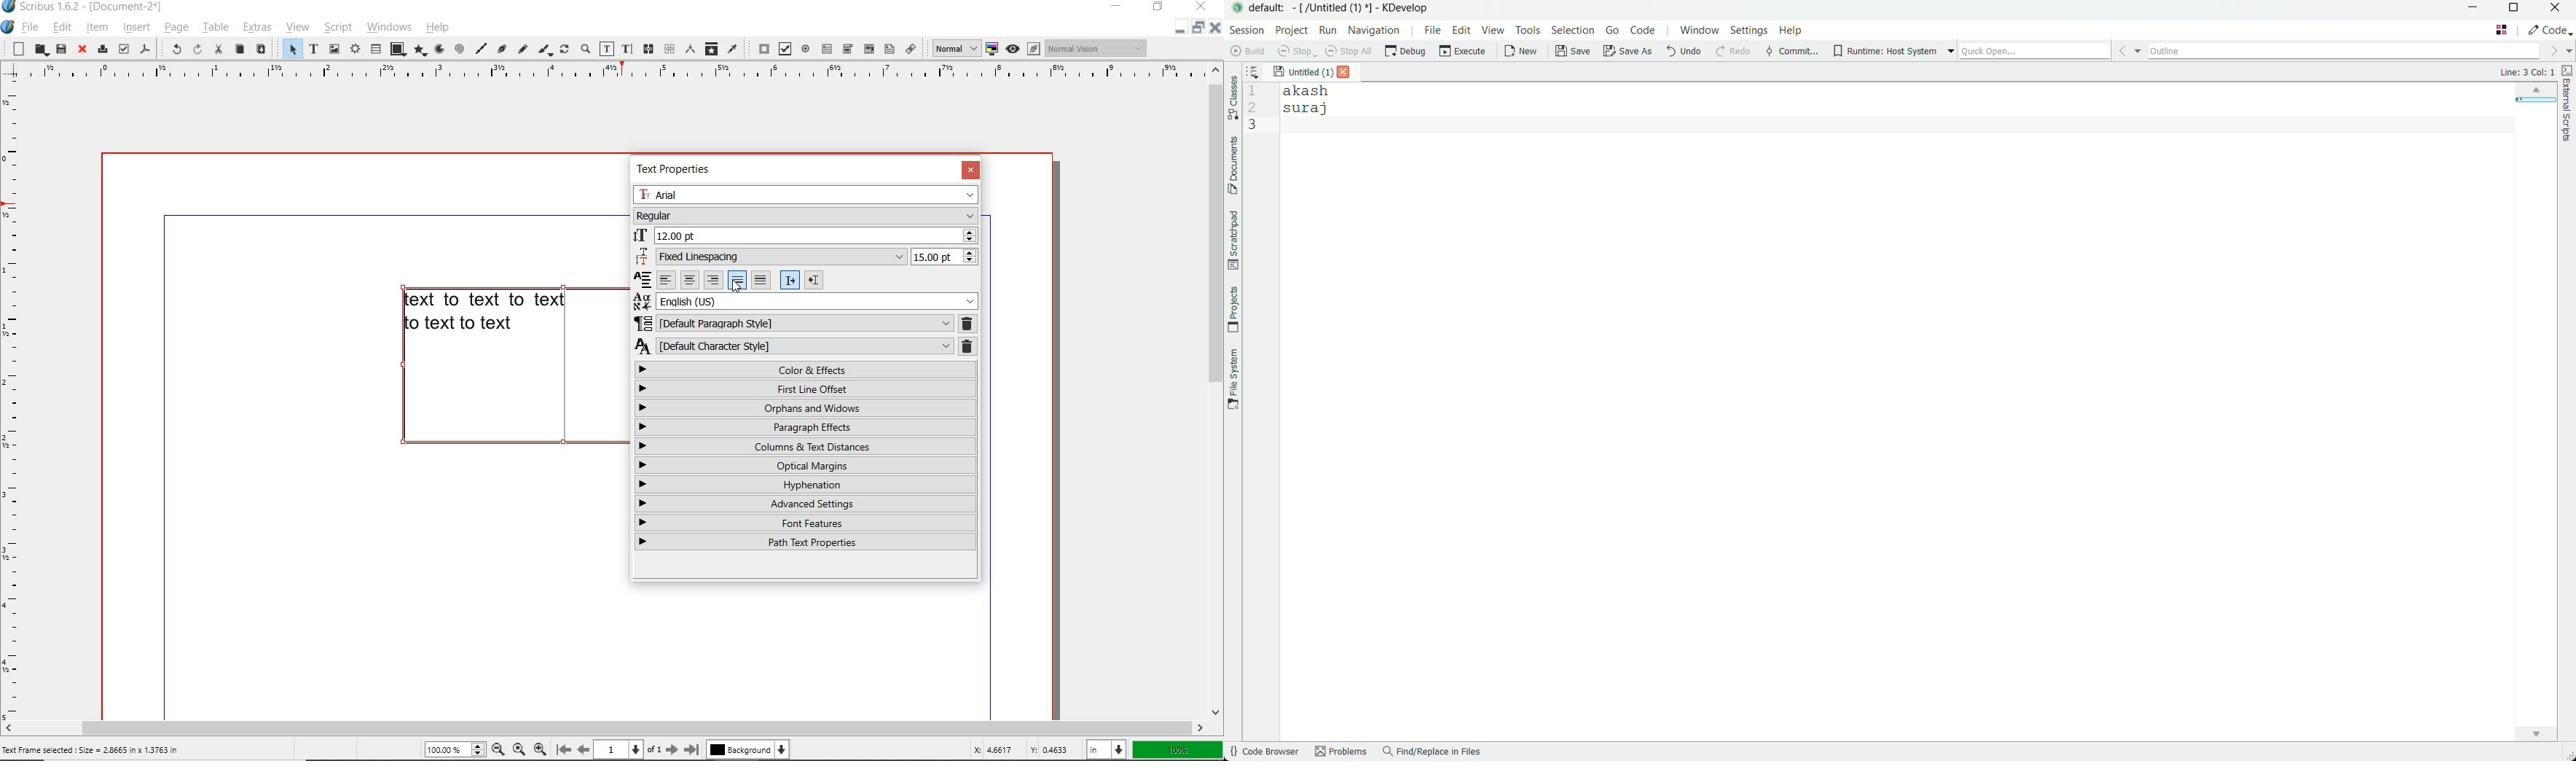  What do you see at coordinates (1232, 166) in the screenshot?
I see `documents` at bounding box center [1232, 166].